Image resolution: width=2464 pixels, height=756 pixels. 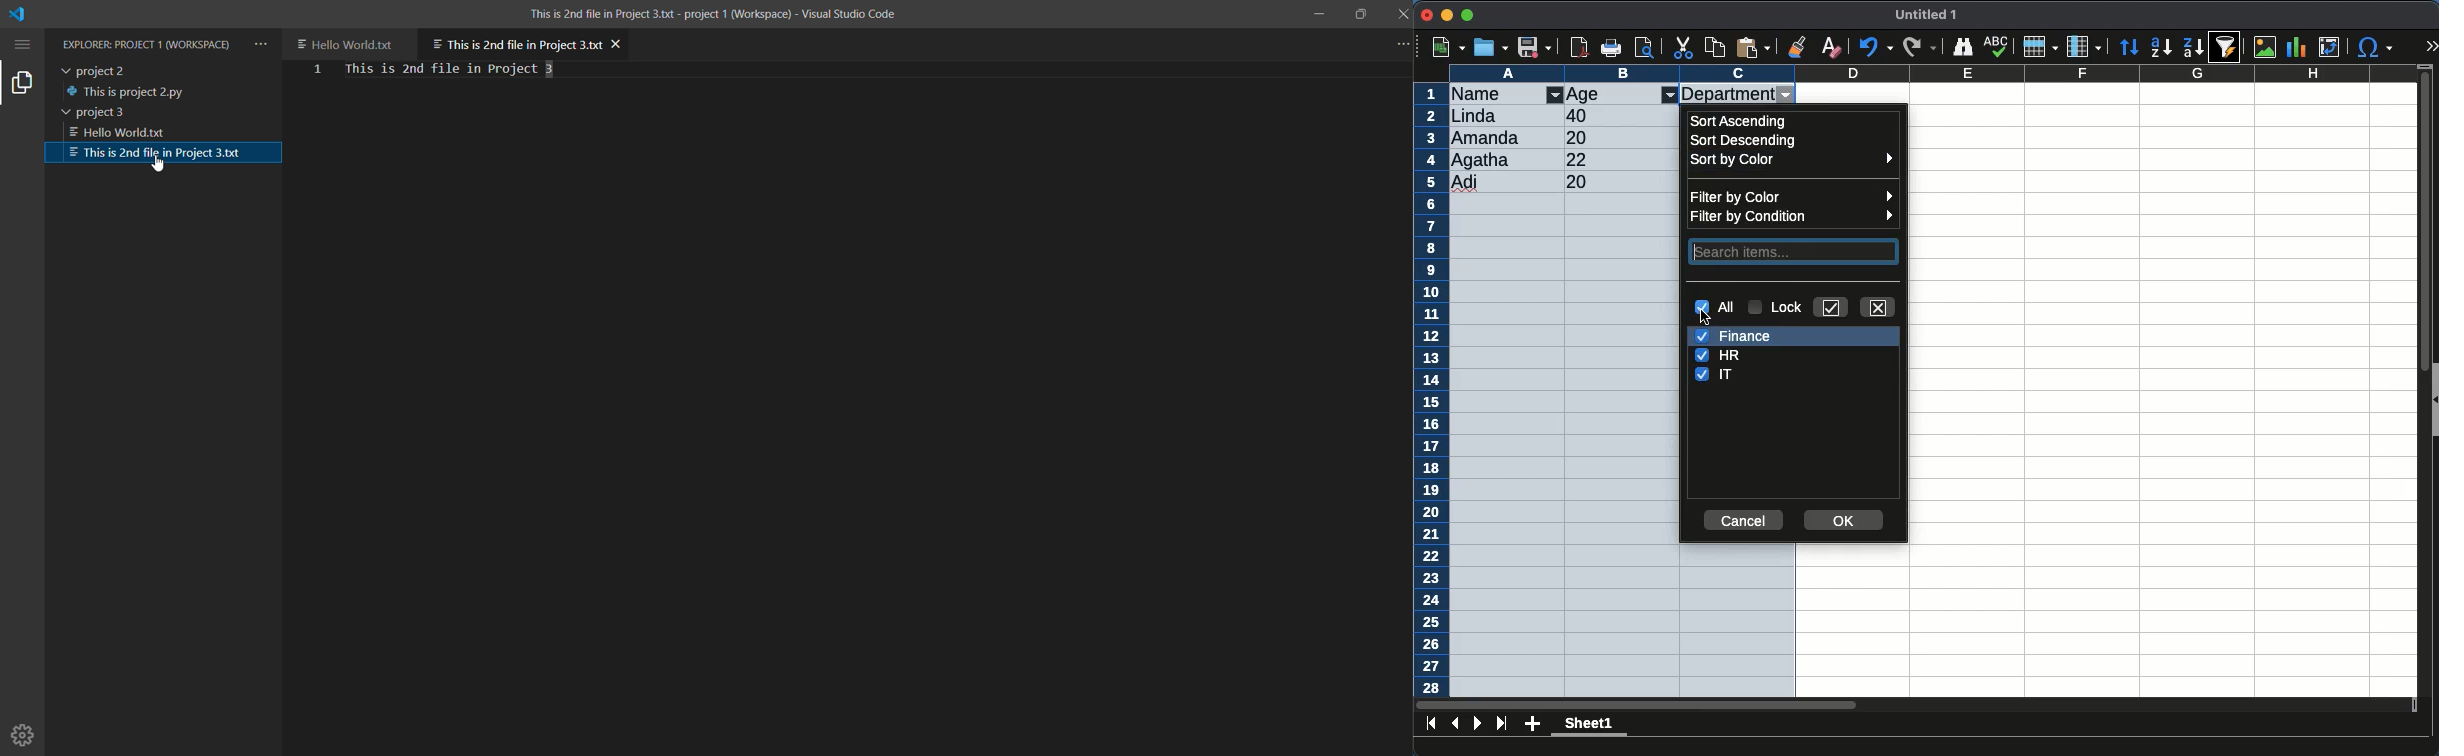 What do you see at coordinates (2264, 49) in the screenshot?
I see `image` at bounding box center [2264, 49].